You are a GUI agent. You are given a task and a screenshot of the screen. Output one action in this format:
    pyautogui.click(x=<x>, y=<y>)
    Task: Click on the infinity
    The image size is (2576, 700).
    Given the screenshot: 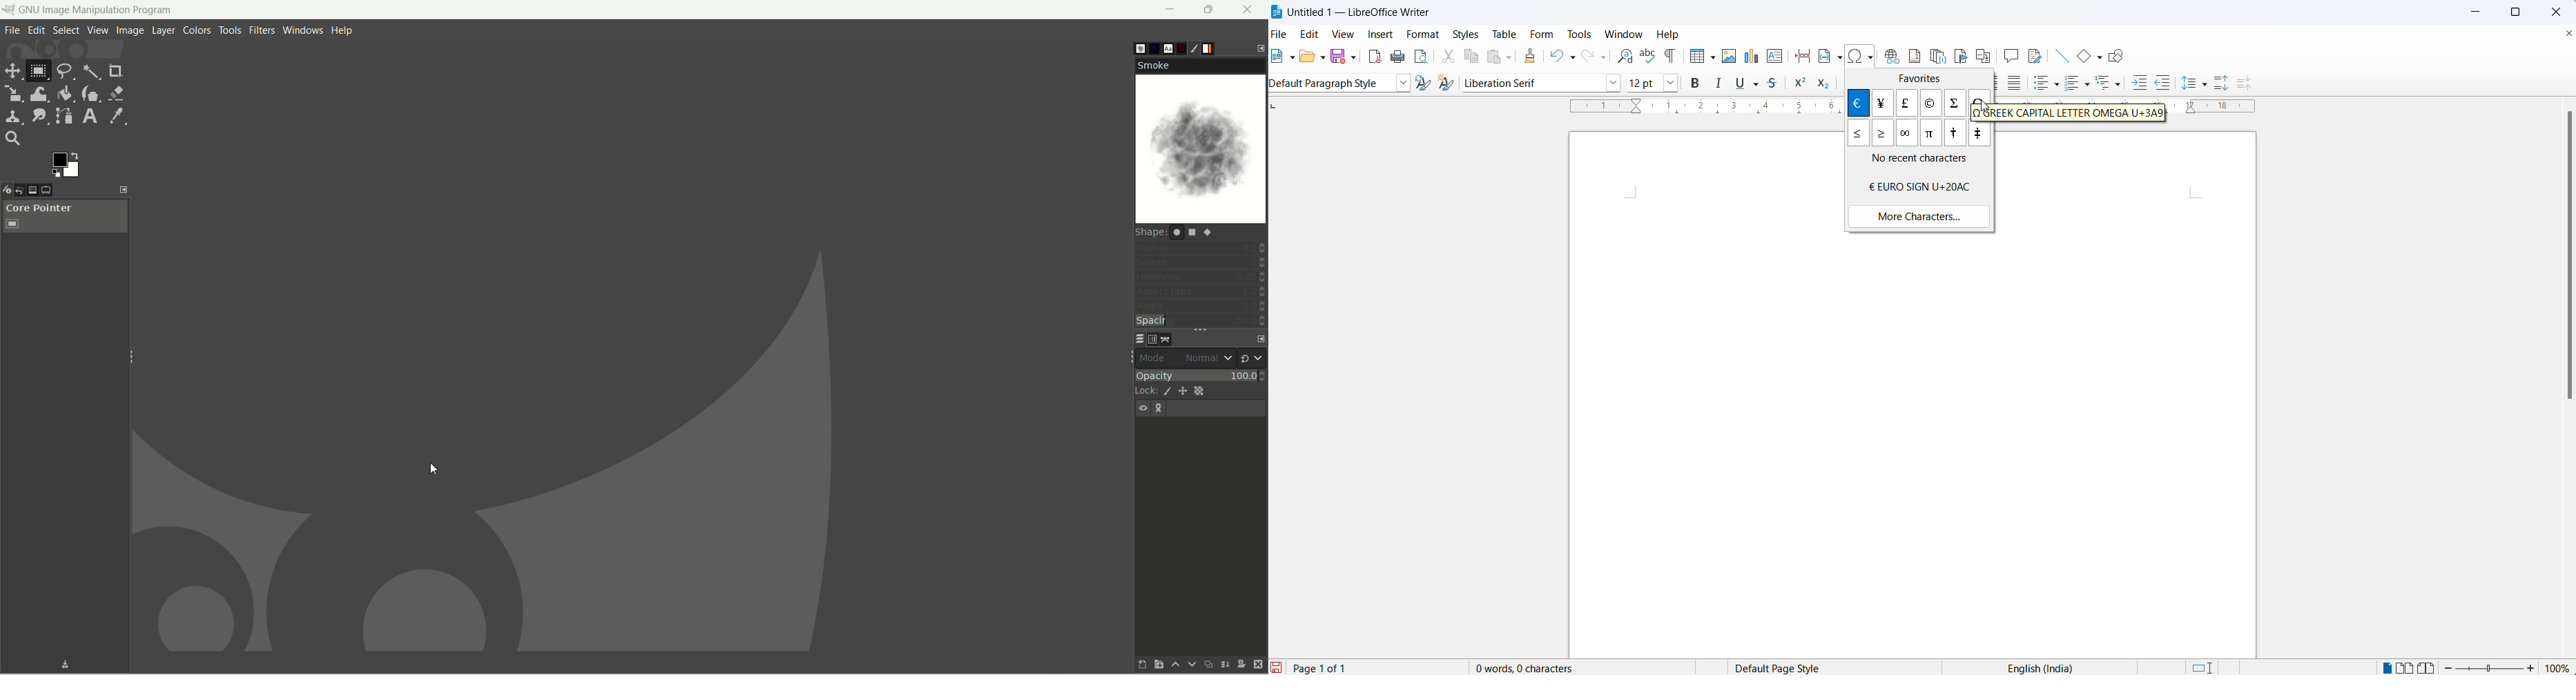 What is the action you would take?
    pyautogui.click(x=1909, y=135)
    